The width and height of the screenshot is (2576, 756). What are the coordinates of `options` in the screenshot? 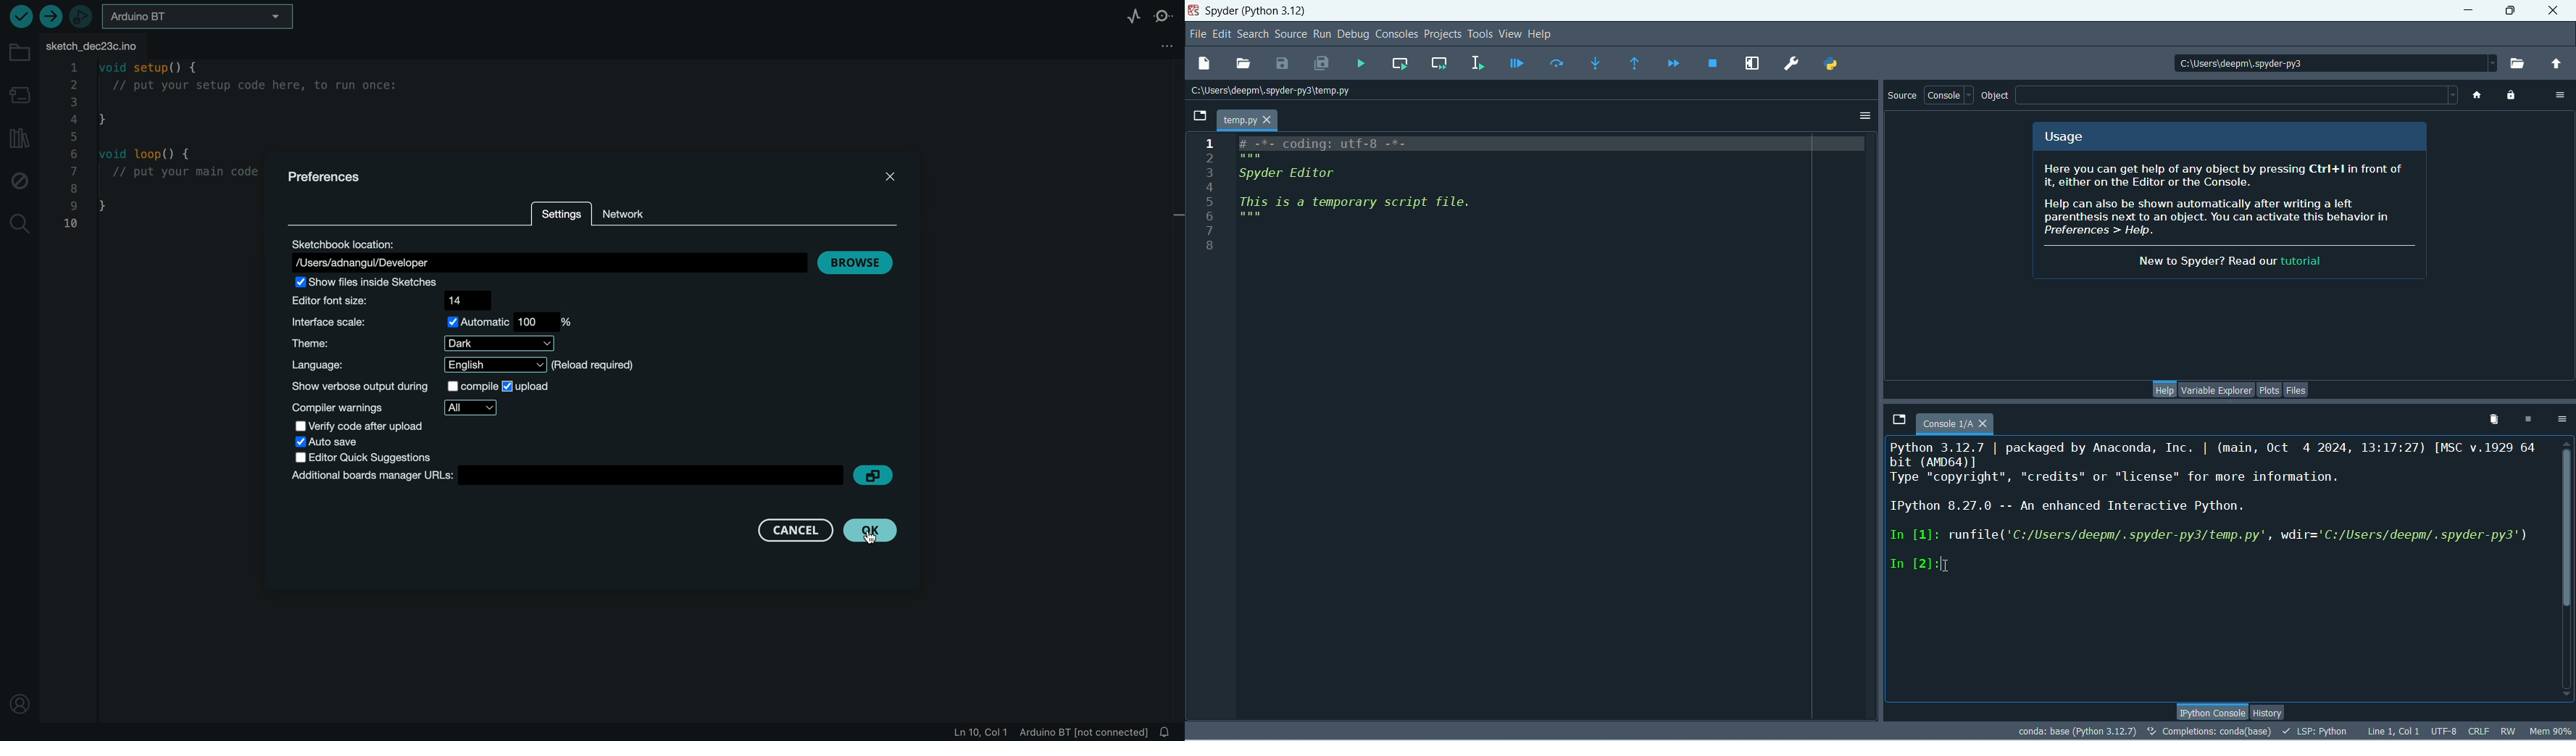 It's located at (2562, 94).